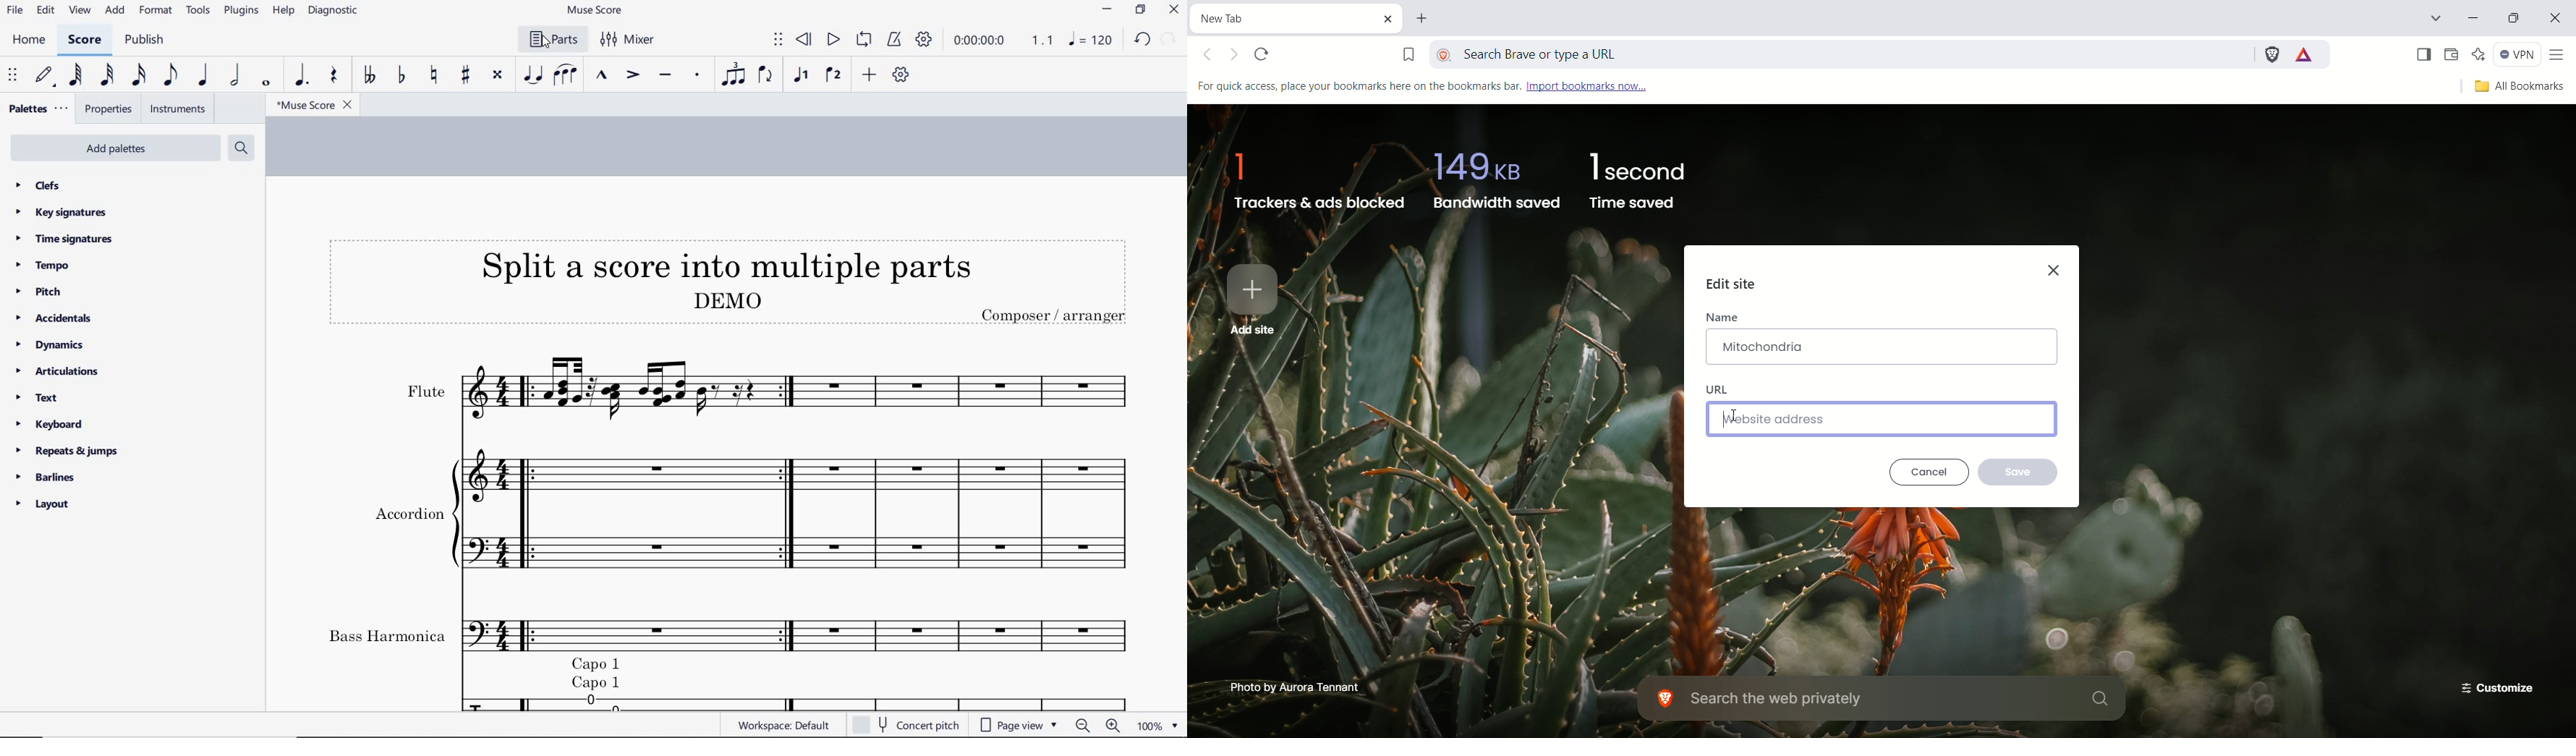  I want to click on layout, so click(45, 504).